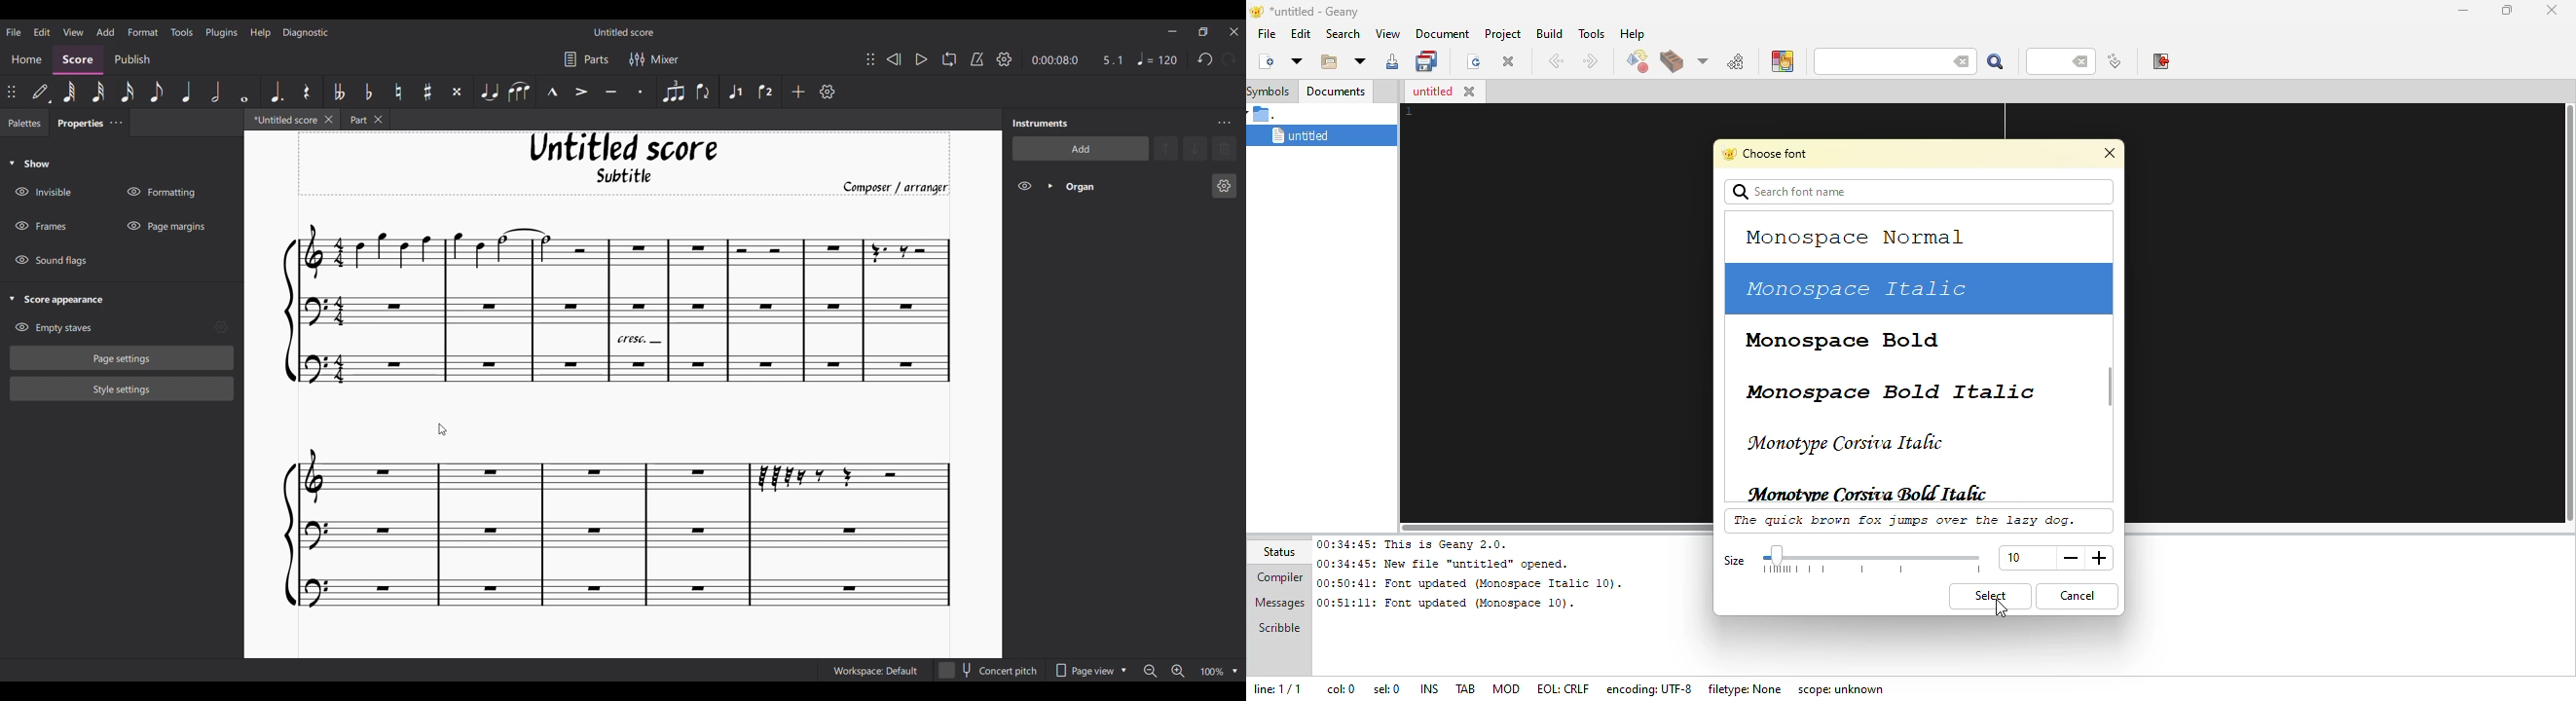  Describe the element at coordinates (1270, 91) in the screenshot. I see `symbols` at that location.